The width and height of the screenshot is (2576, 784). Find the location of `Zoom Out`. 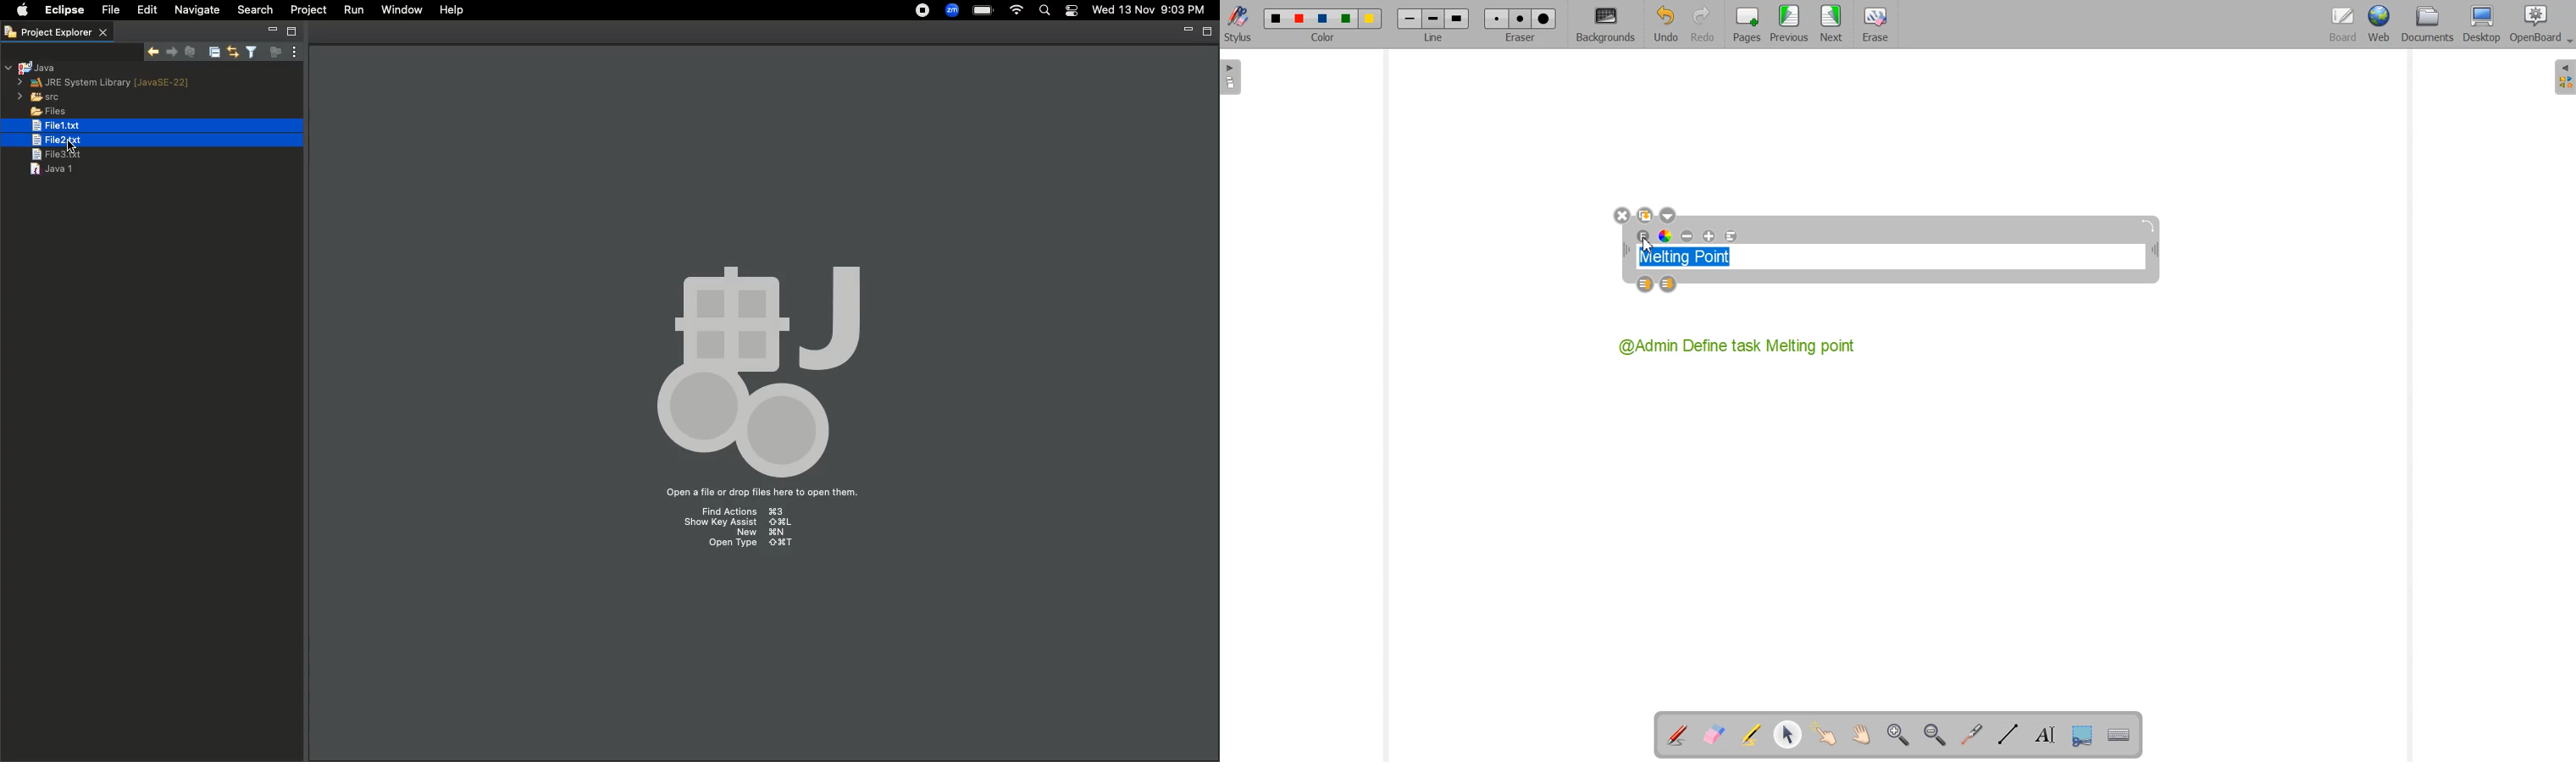

Zoom Out is located at coordinates (1934, 734).